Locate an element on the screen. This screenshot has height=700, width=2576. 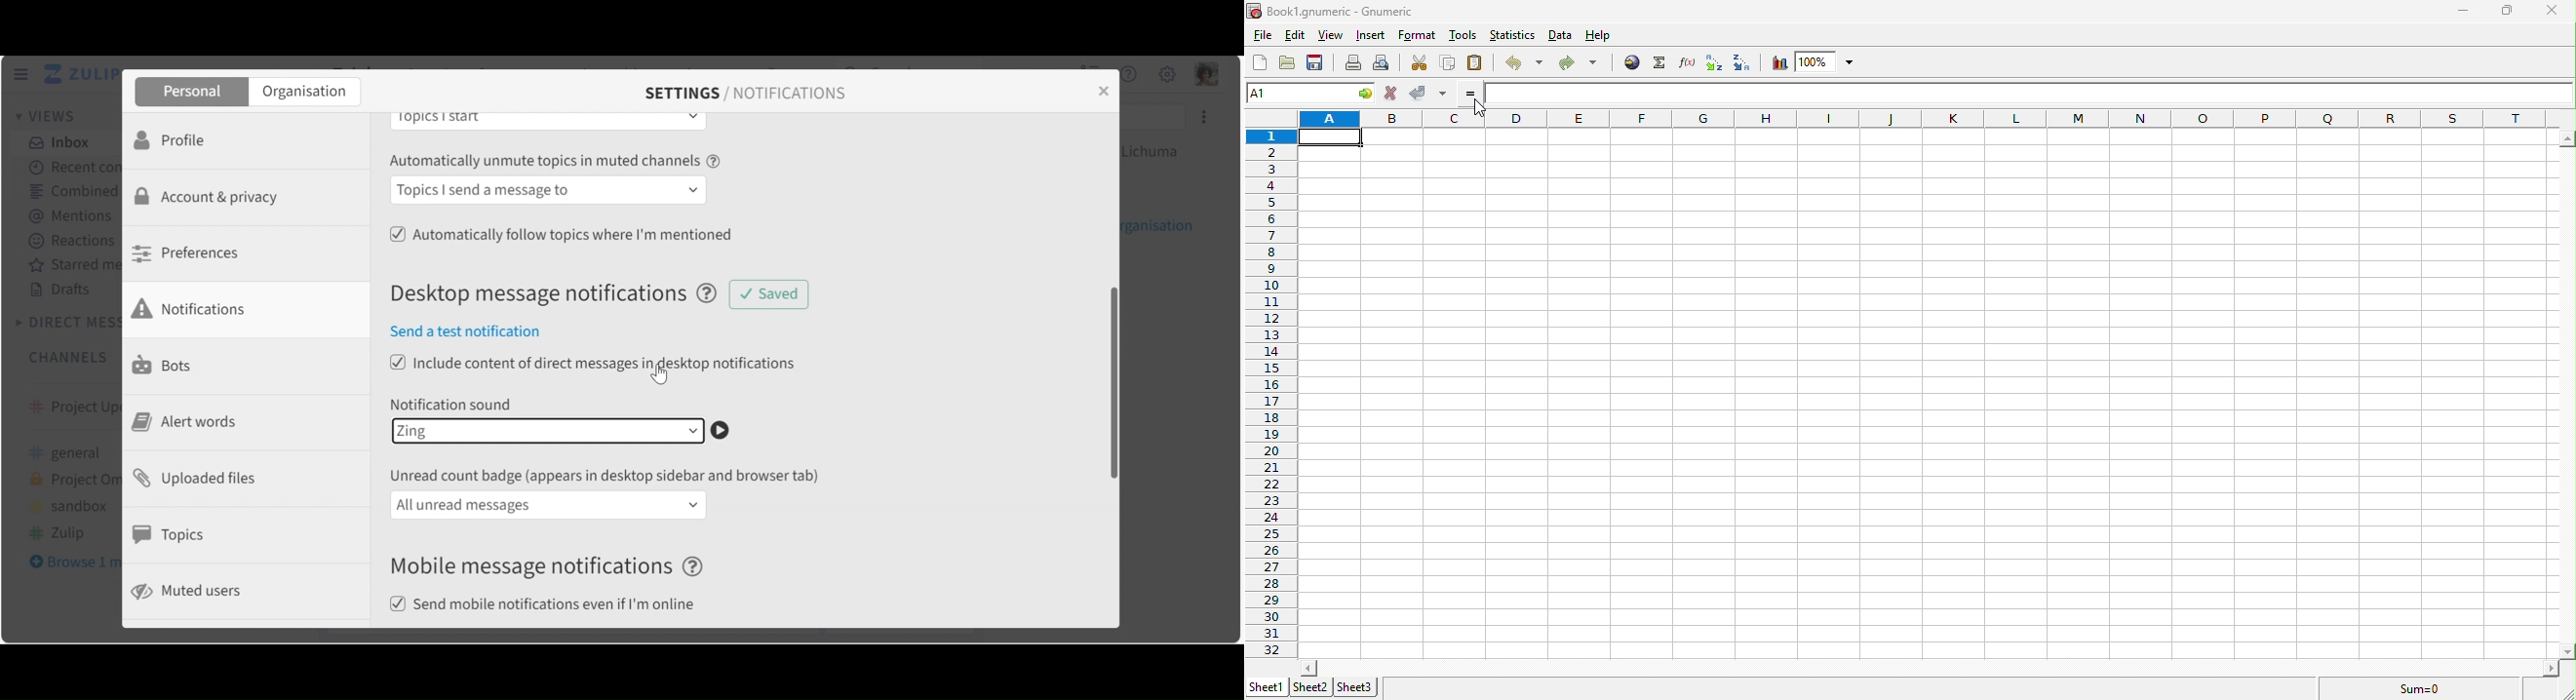
save is located at coordinates (1315, 63).